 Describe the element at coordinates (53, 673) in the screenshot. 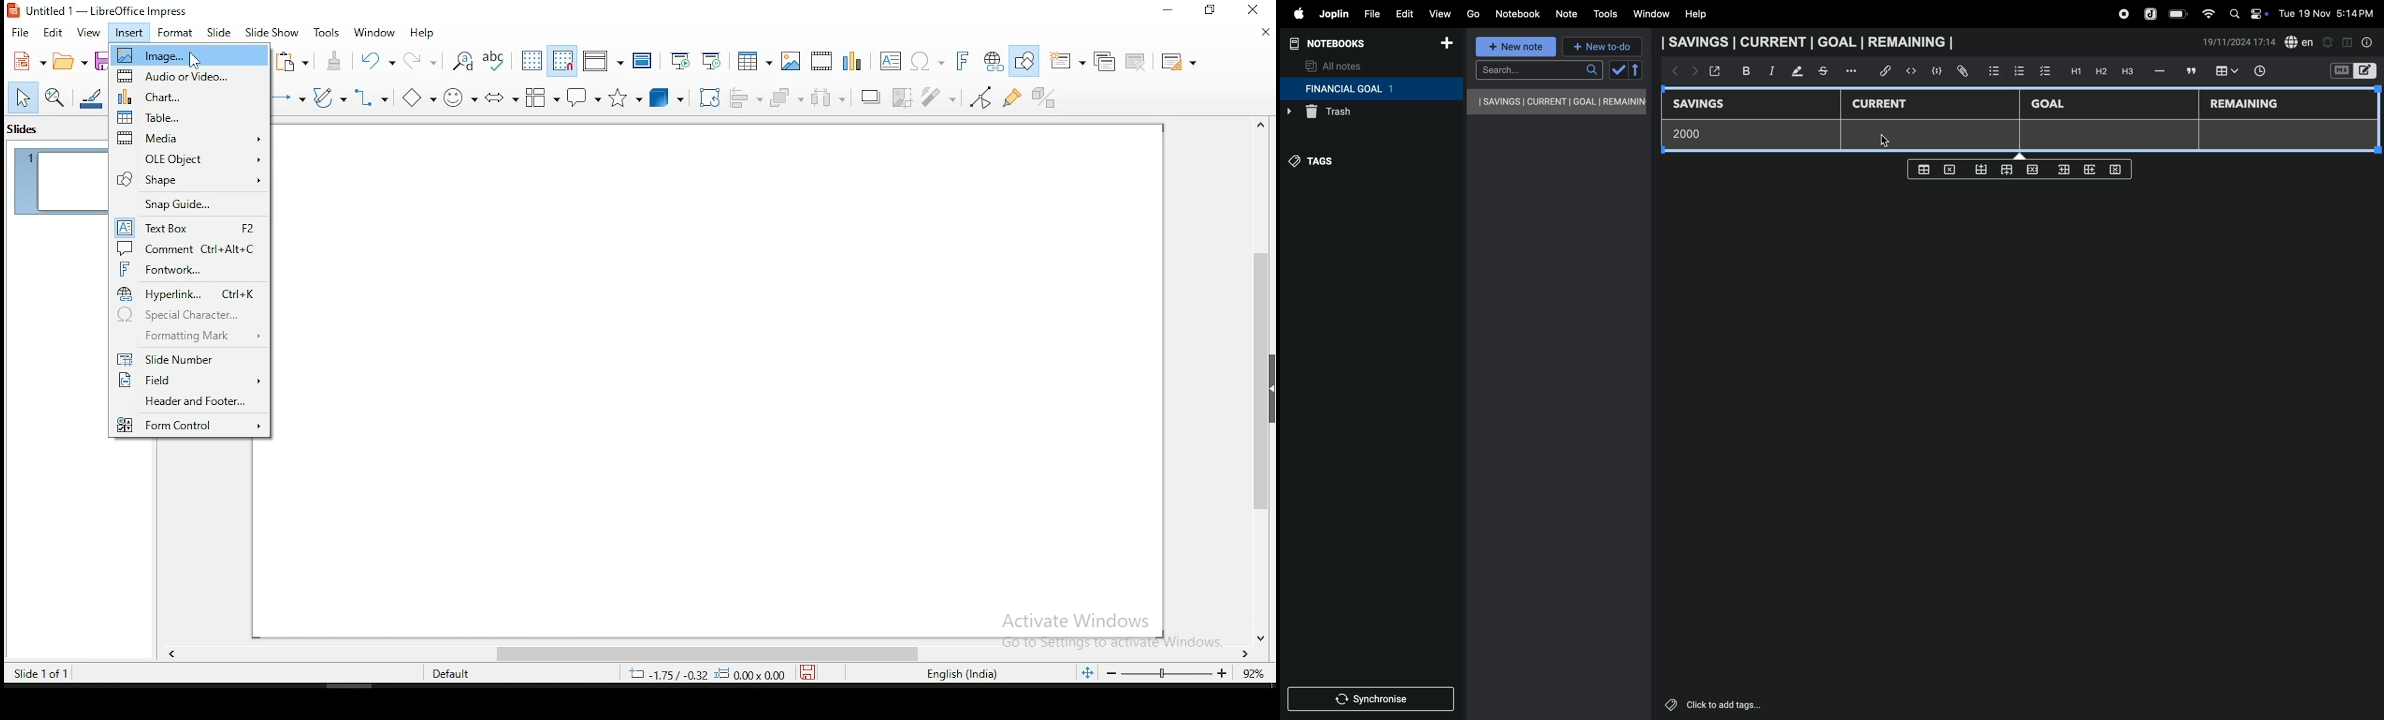

I see `slide 1 of 1` at that location.